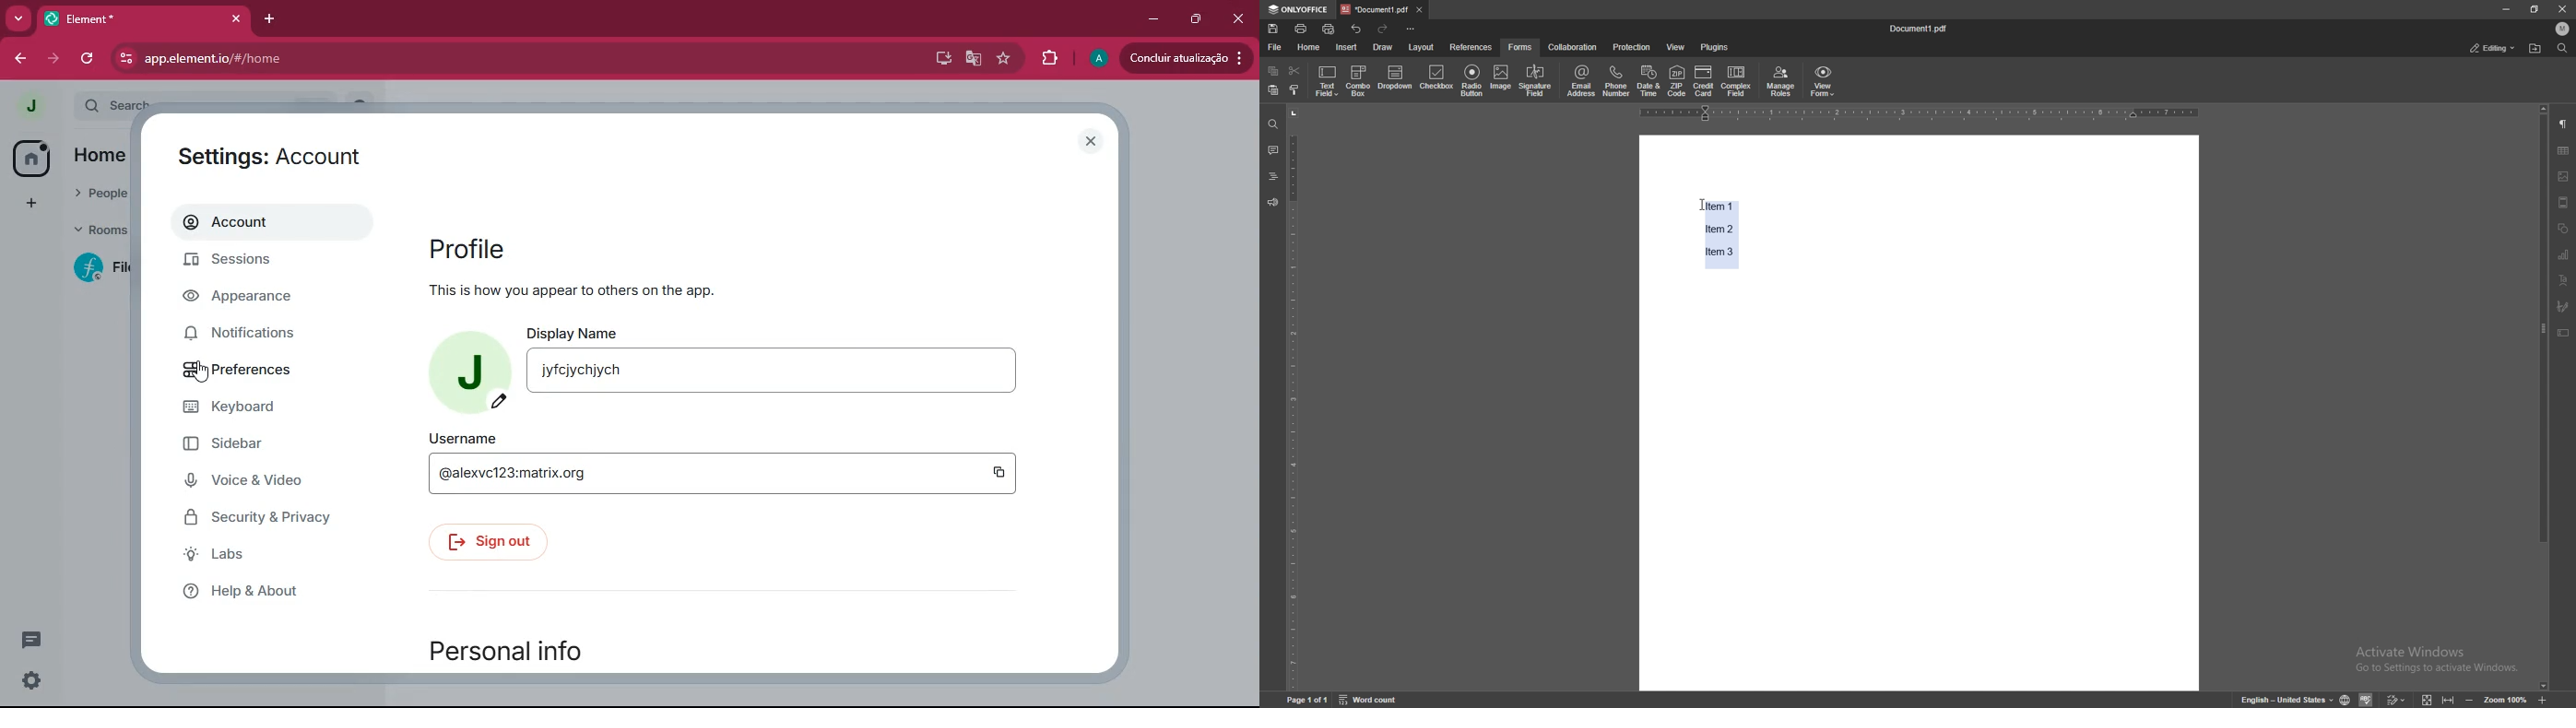  Describe the element at coordinates (273, 225) in the screenshot. I see `account` at that location.